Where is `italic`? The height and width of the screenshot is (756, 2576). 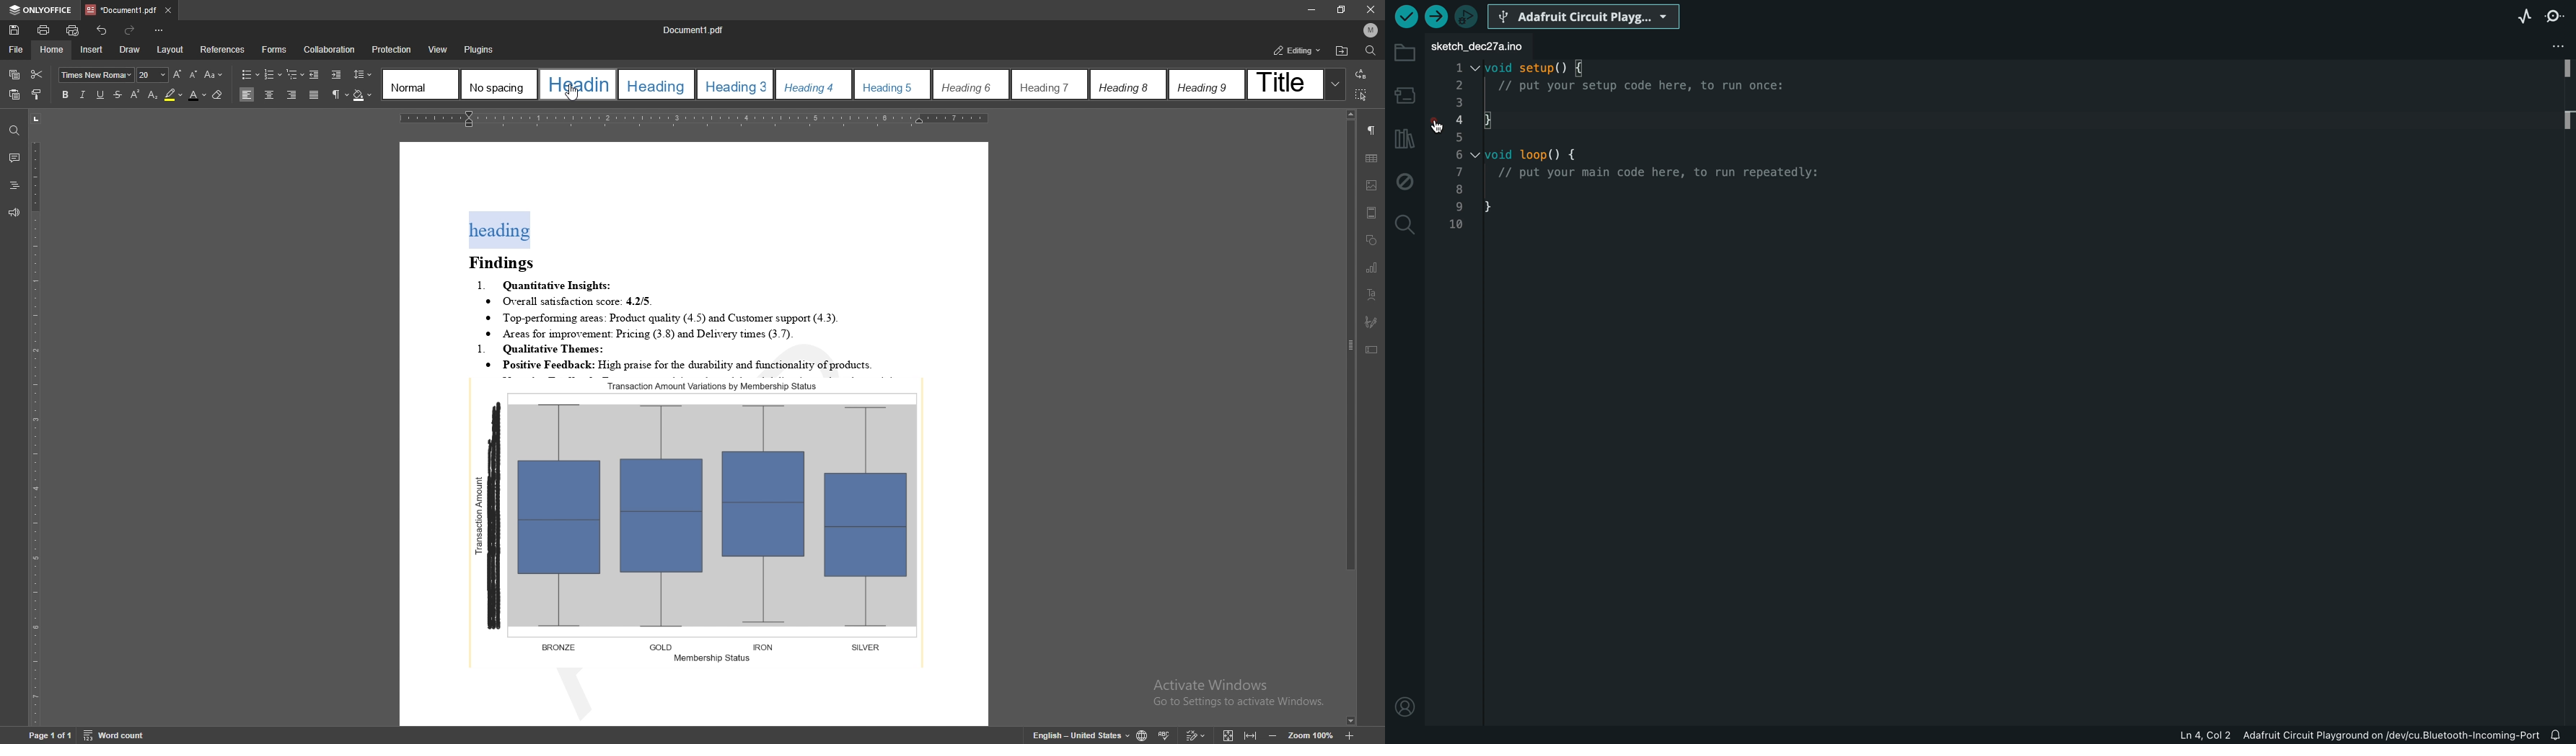 italic is located at coordinates (81, 95).